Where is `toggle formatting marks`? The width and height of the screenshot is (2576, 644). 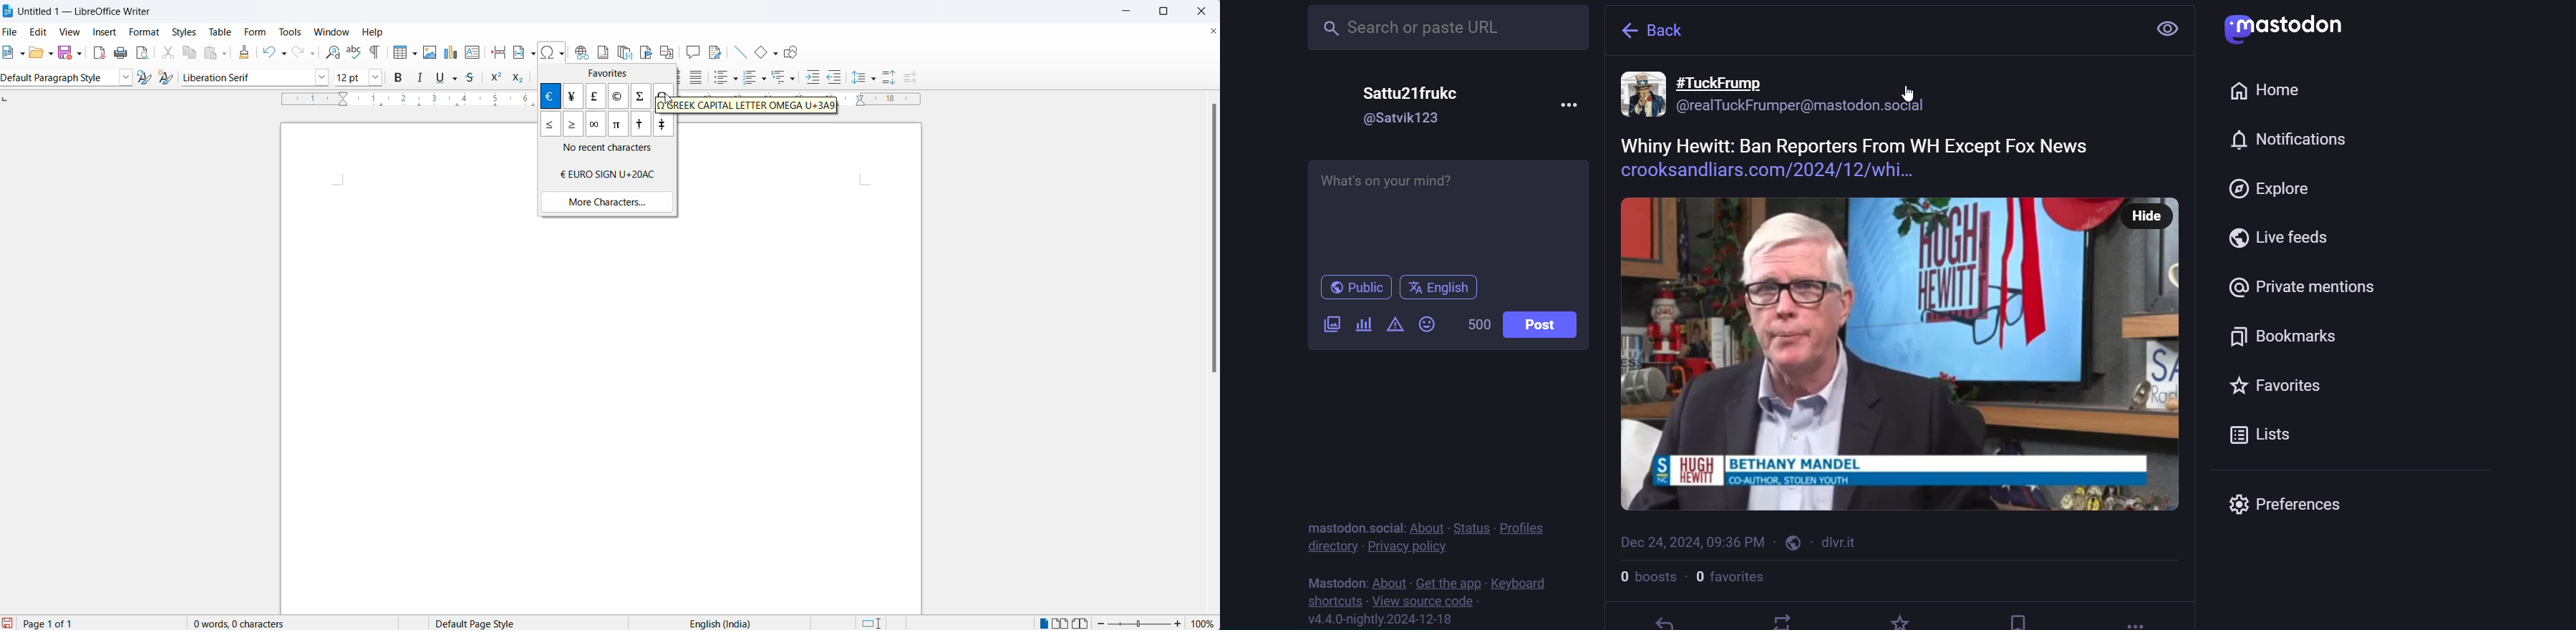 toggle formatting marks is located at coordinates (374, 53).